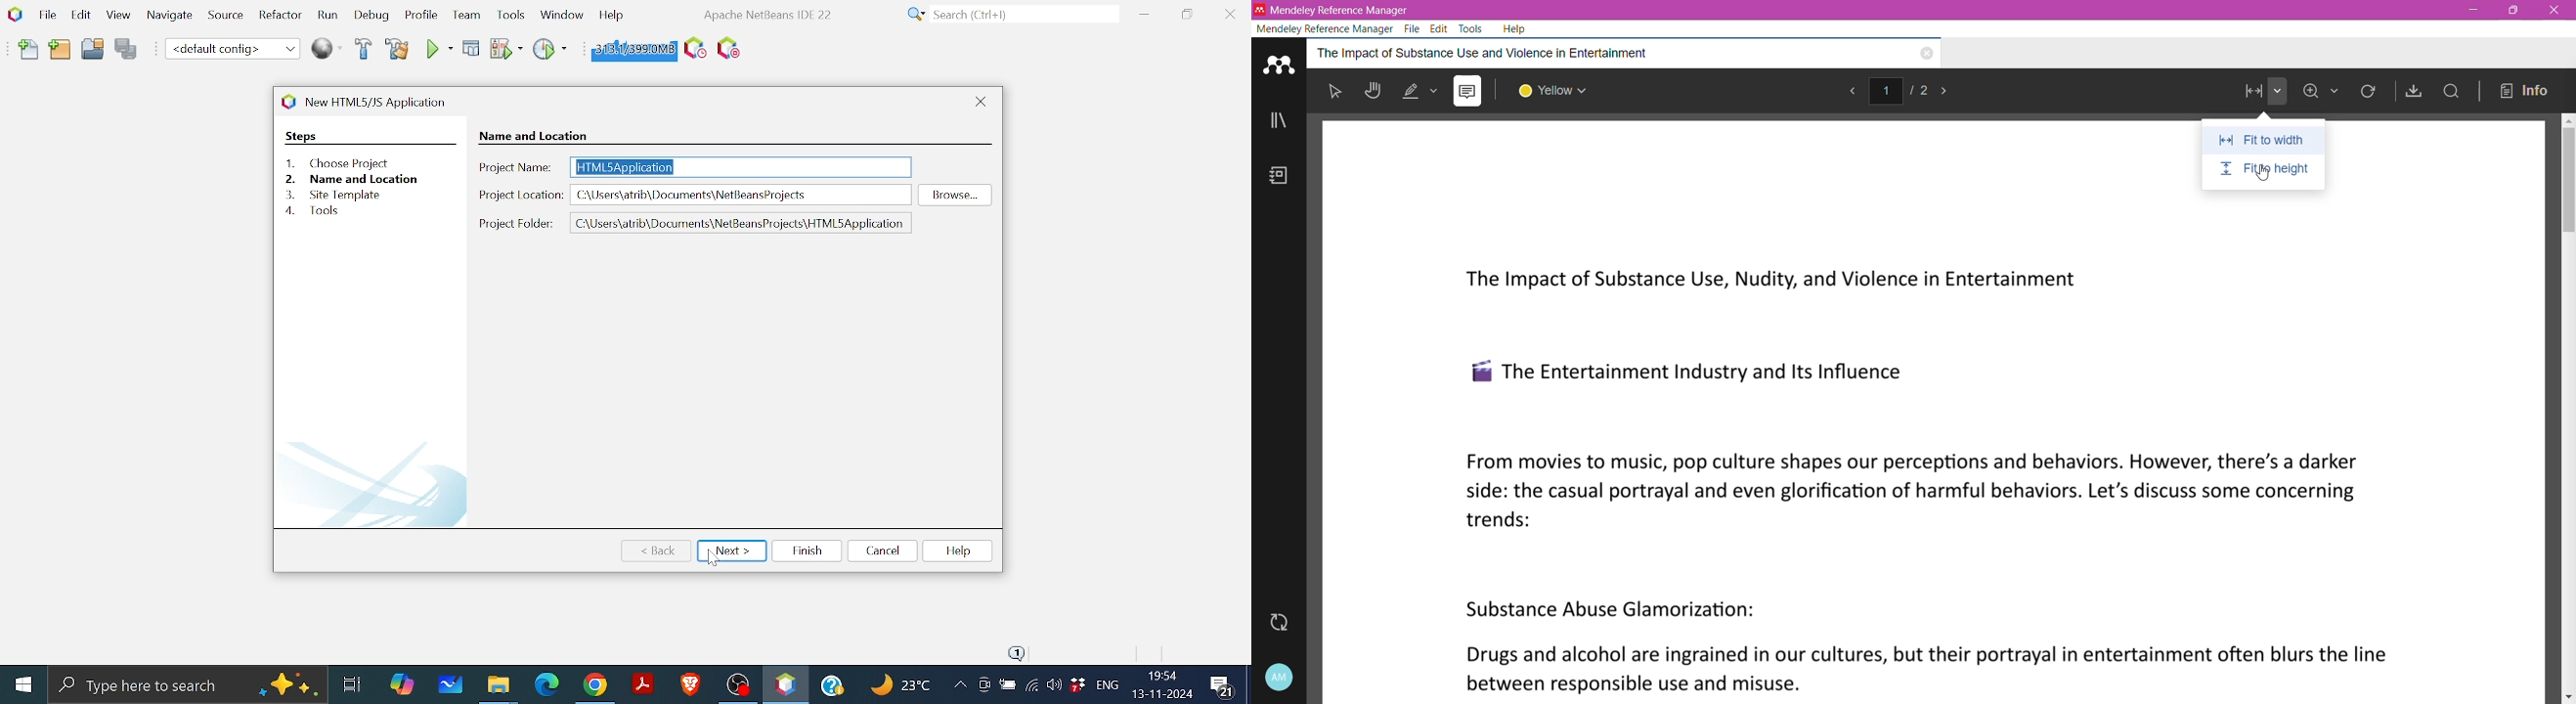 This screenshot has height=728, width=2576. I want to click on Last Sync, so click(1284, 623).